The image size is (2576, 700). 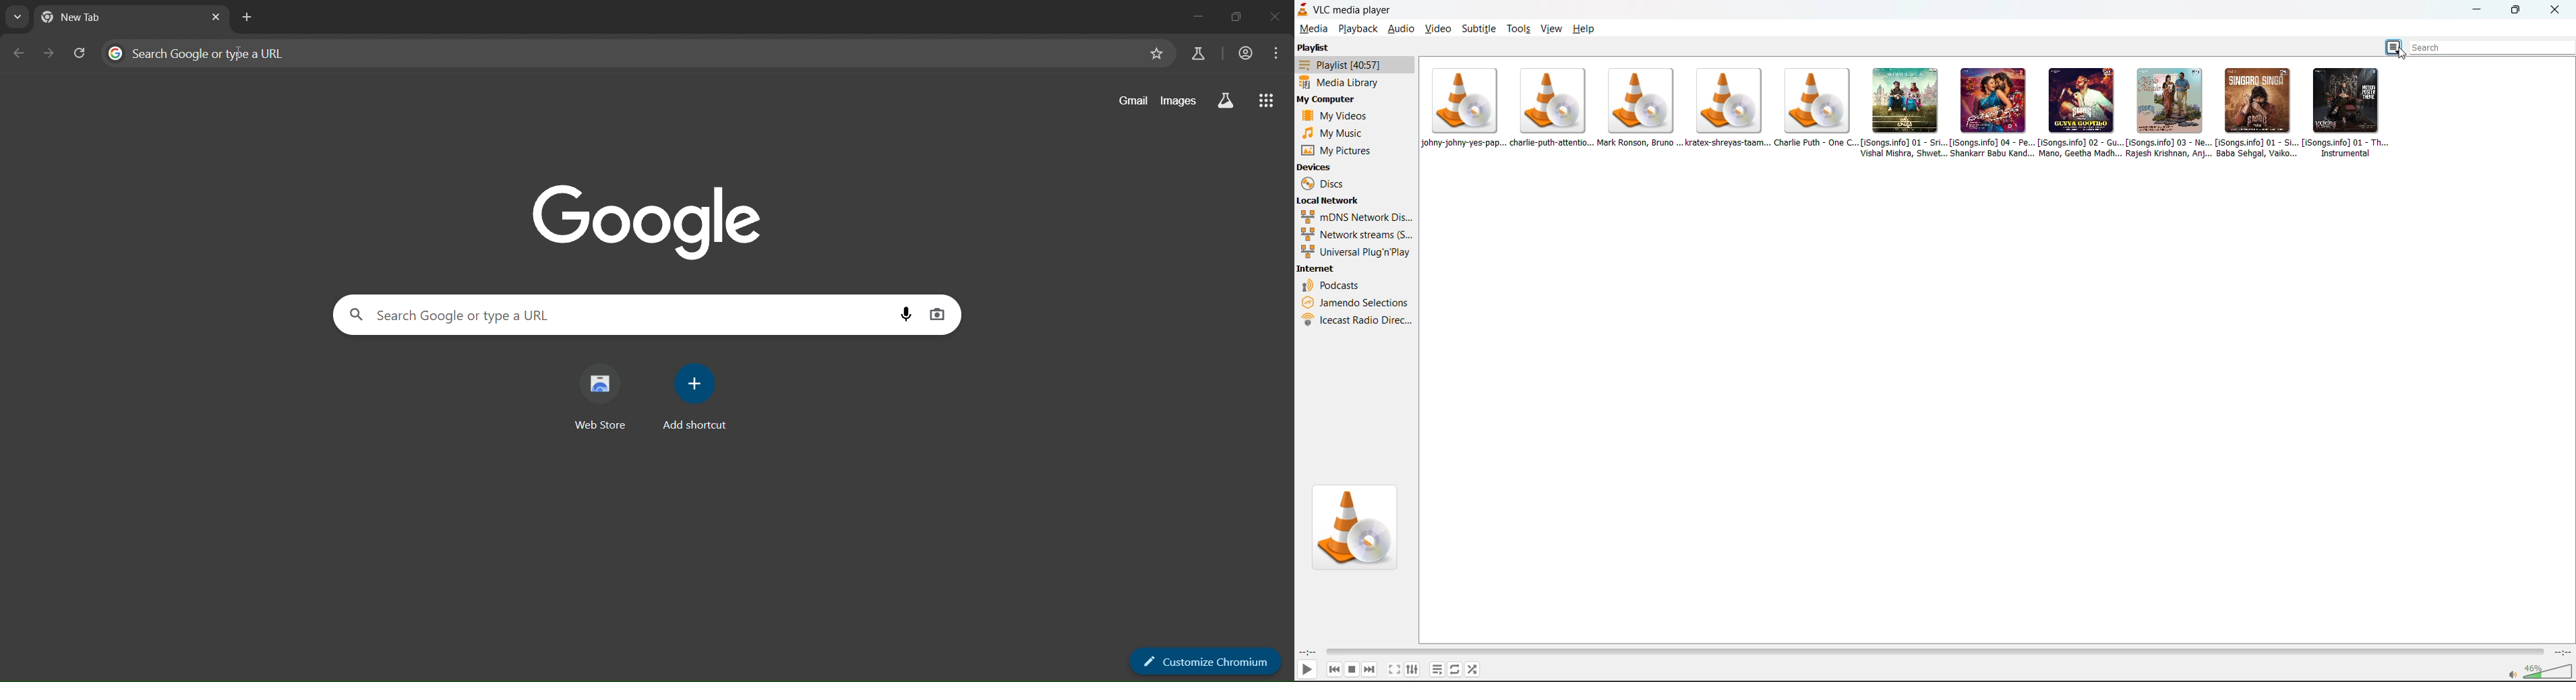 What do you see at coordinates (2079, 113) in the screenshot?
I see `track title and preview` at bounding box center [2079, 113].